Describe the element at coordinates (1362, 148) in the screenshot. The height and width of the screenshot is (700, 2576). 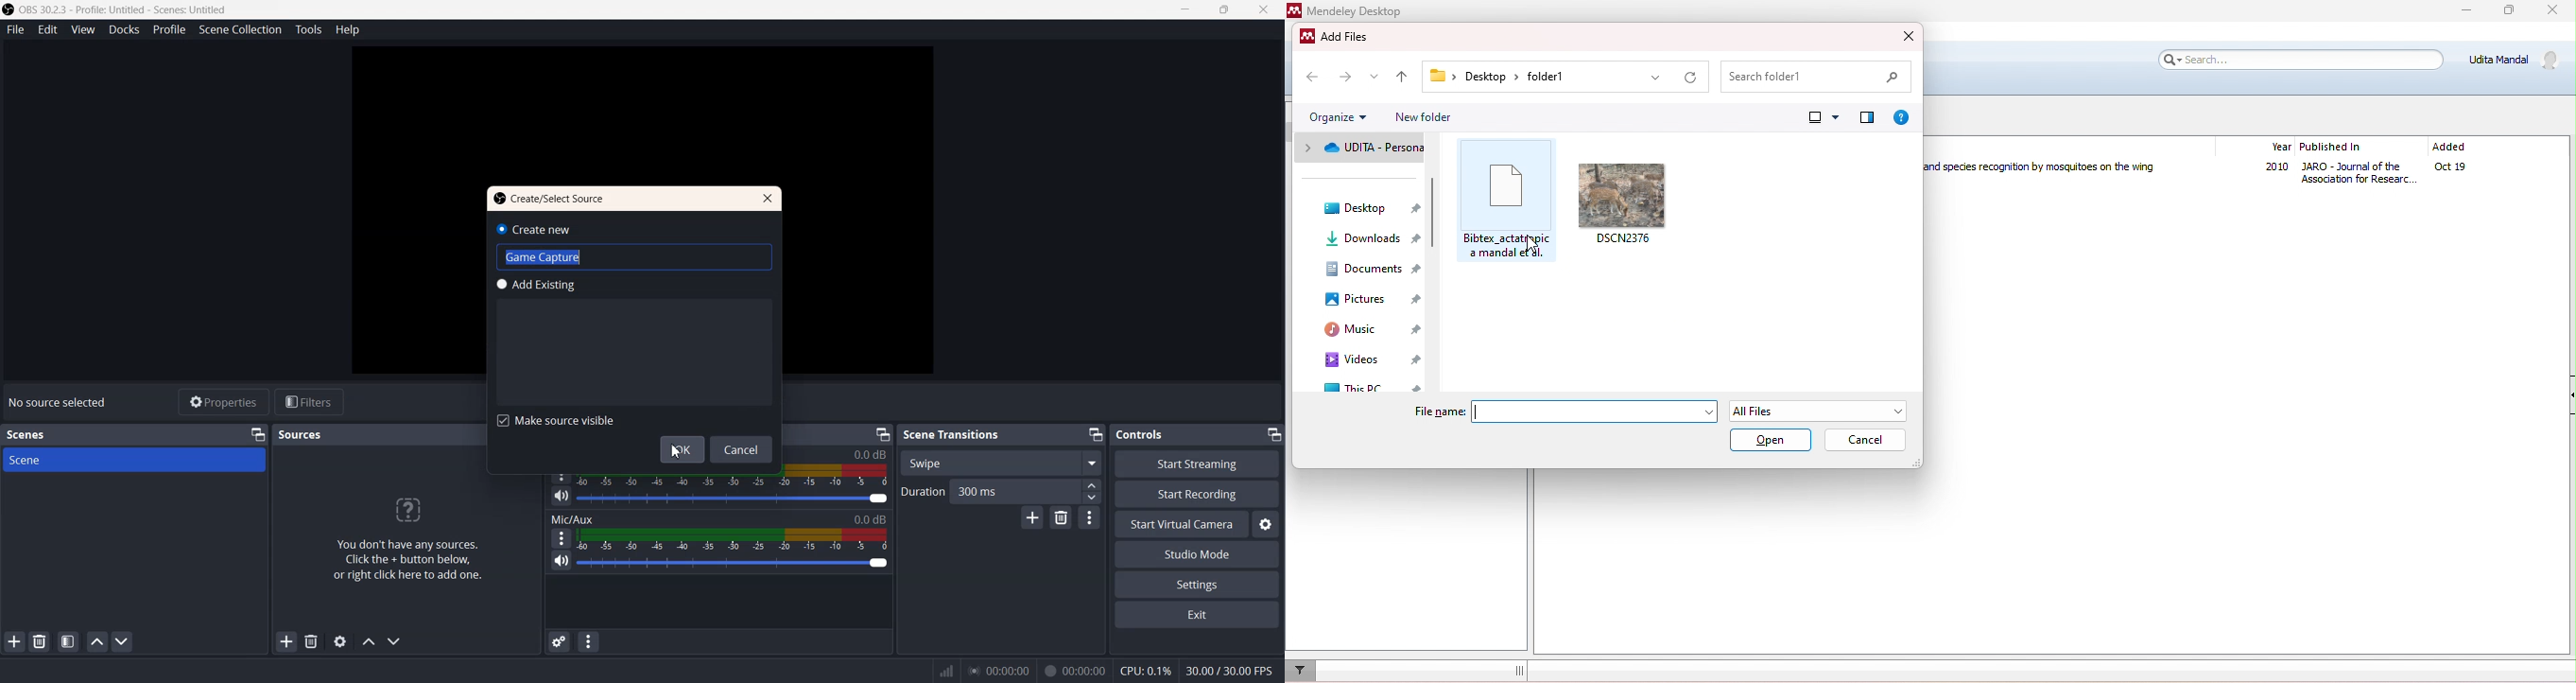
I see `UDITA - personal` at that location.